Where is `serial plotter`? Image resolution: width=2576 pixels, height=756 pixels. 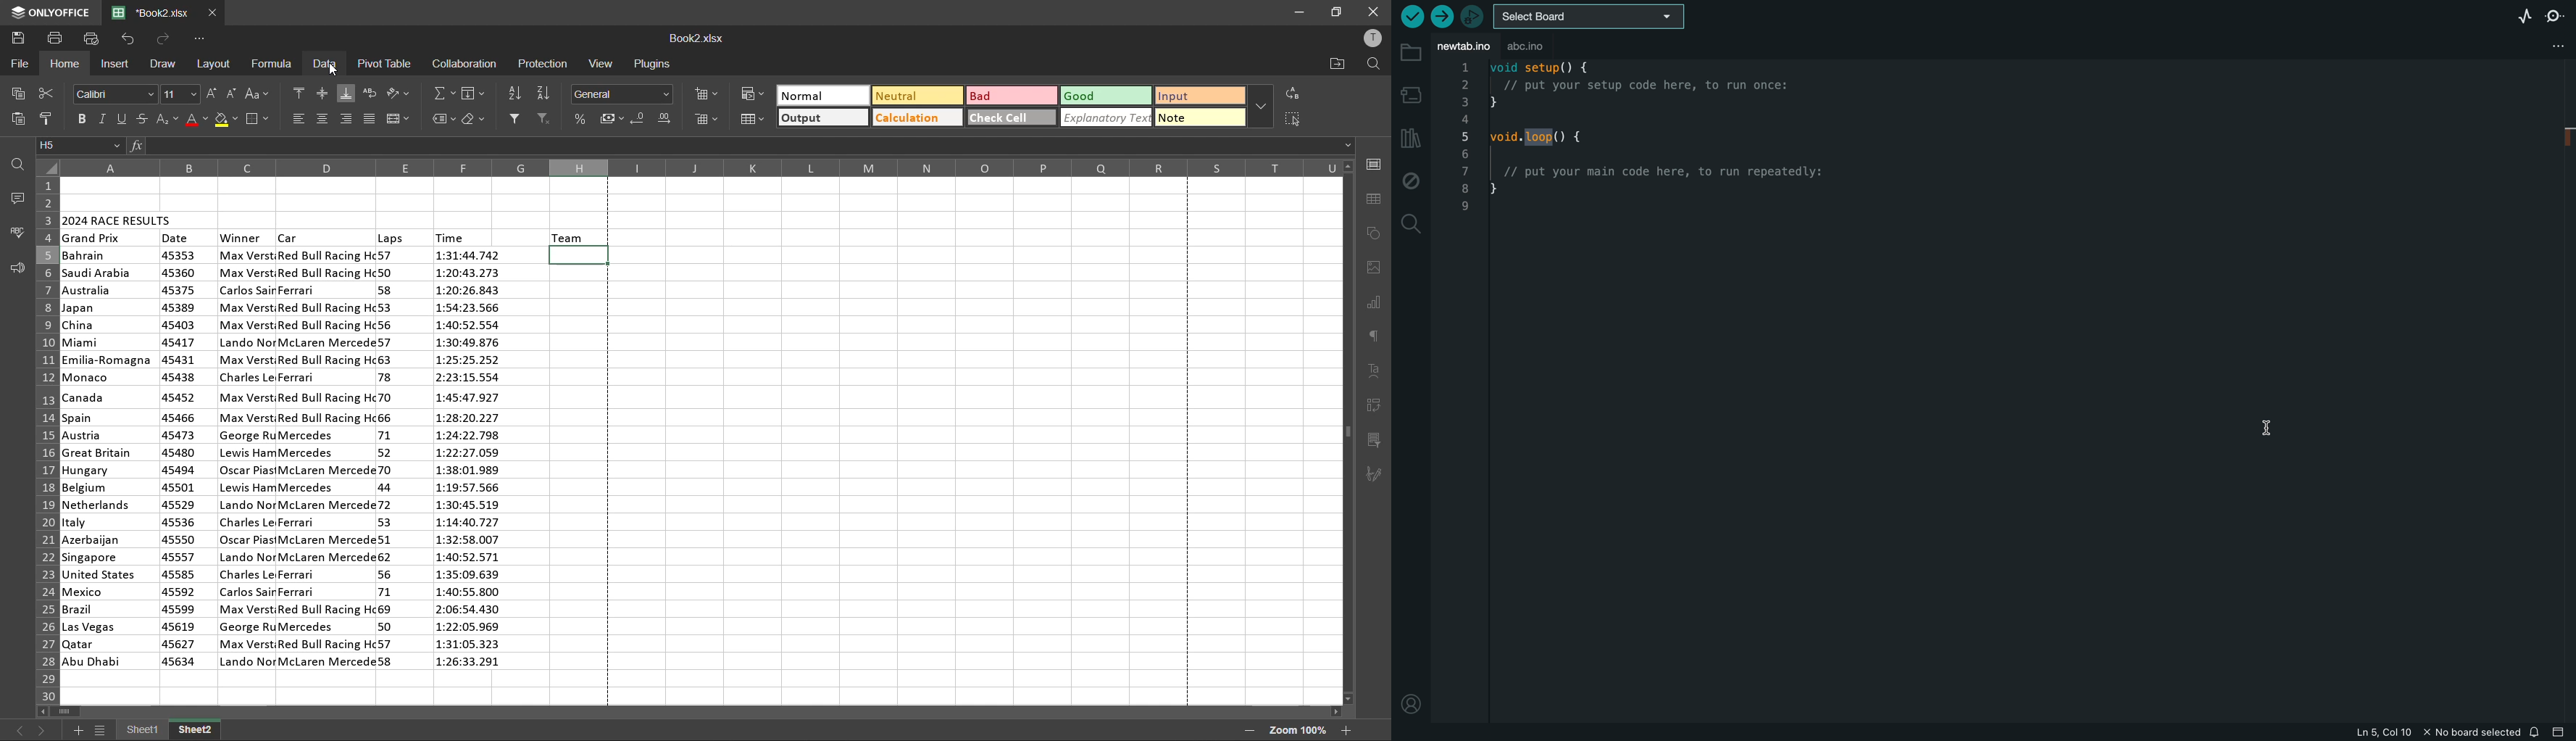 serial plotter is located at coordinates (2507, 15).